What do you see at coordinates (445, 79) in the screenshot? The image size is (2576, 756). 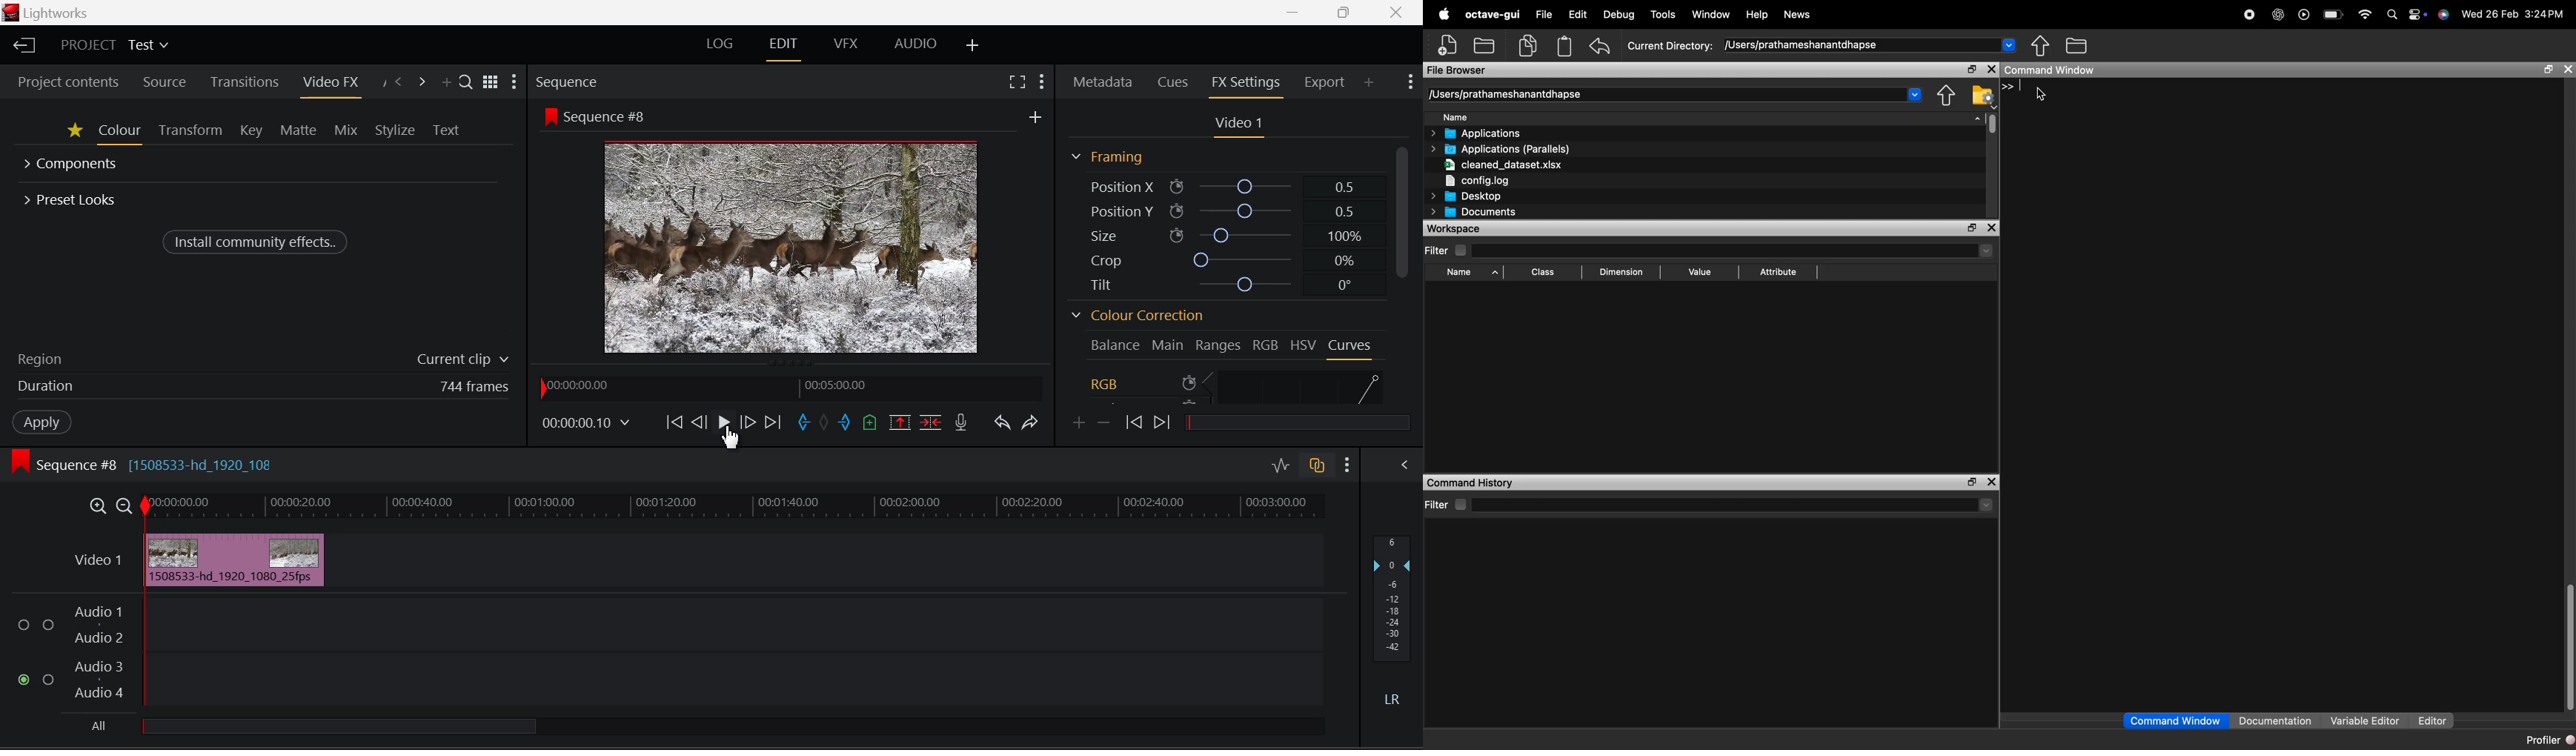 I see `Add Panel` at bounding box center [445, 79].